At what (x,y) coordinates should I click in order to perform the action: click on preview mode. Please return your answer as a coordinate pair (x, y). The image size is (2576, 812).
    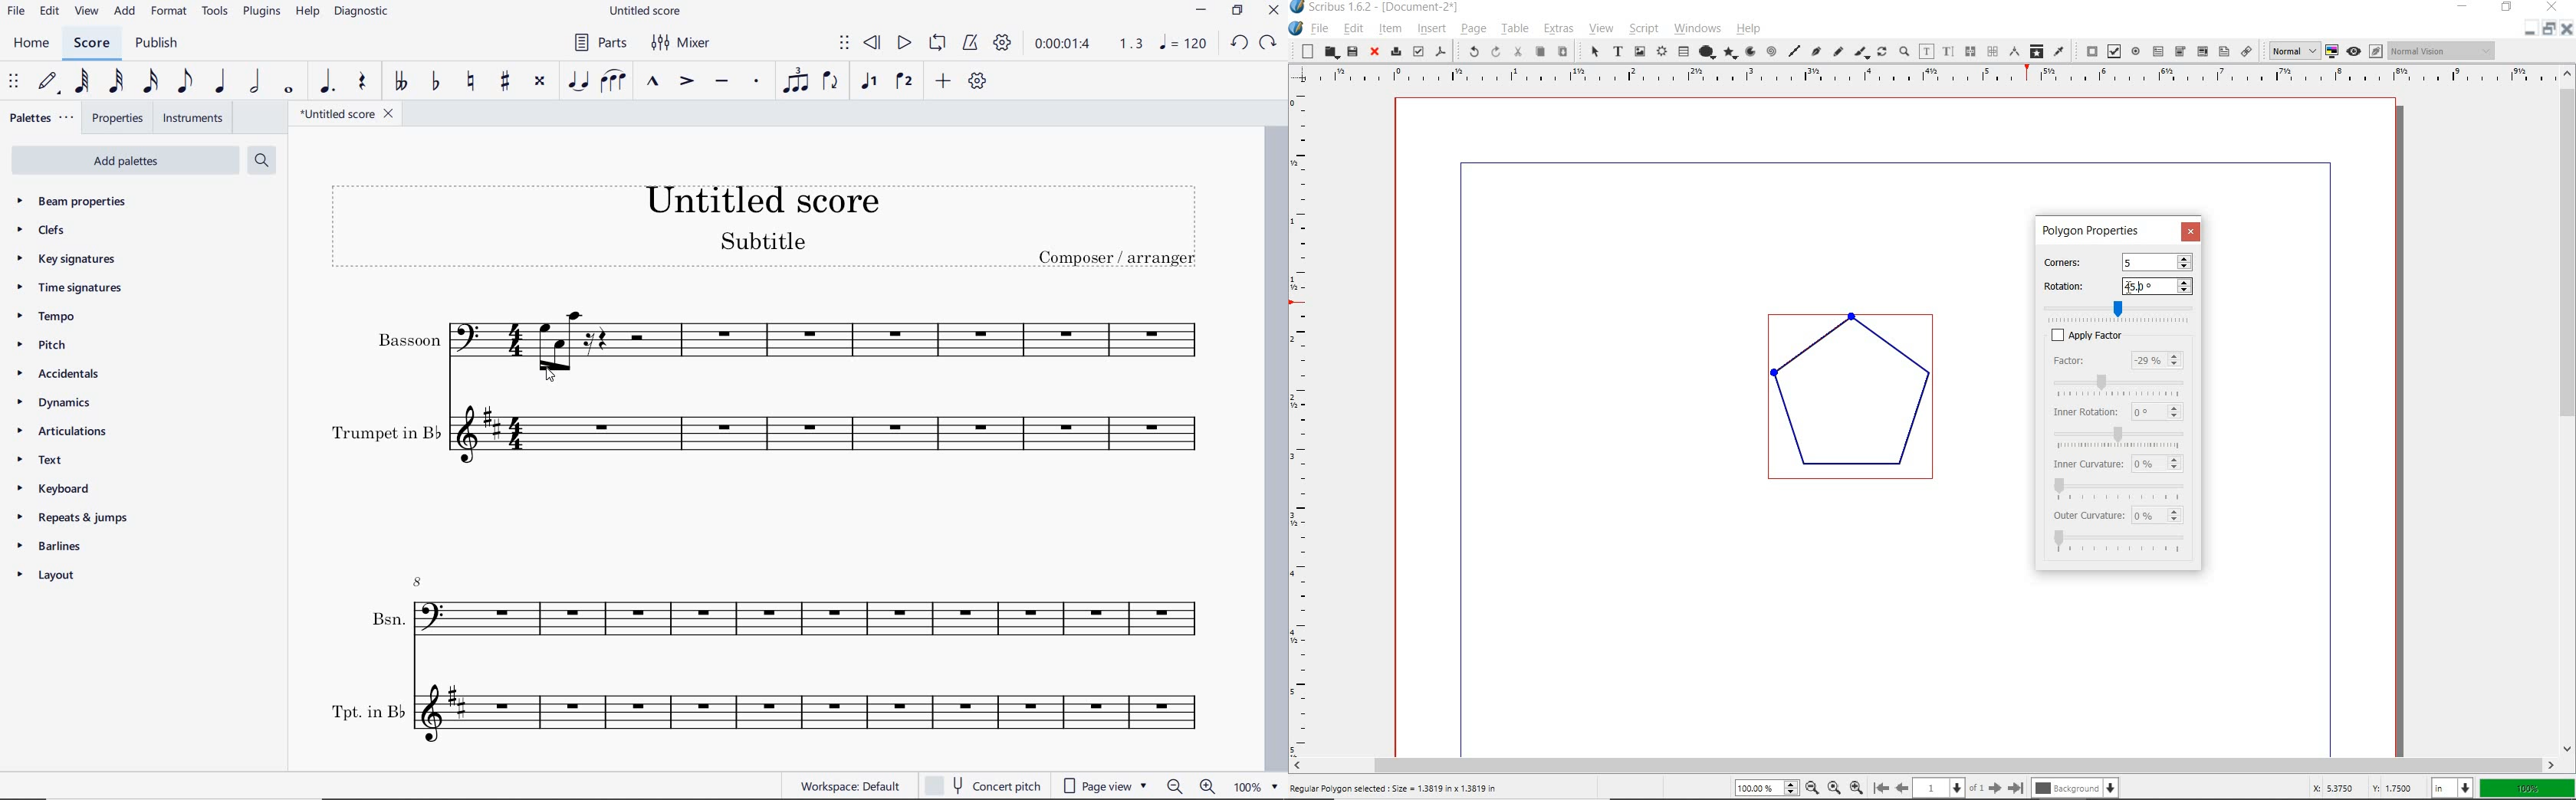
    Looking at the image, I should click on (2364, 51).